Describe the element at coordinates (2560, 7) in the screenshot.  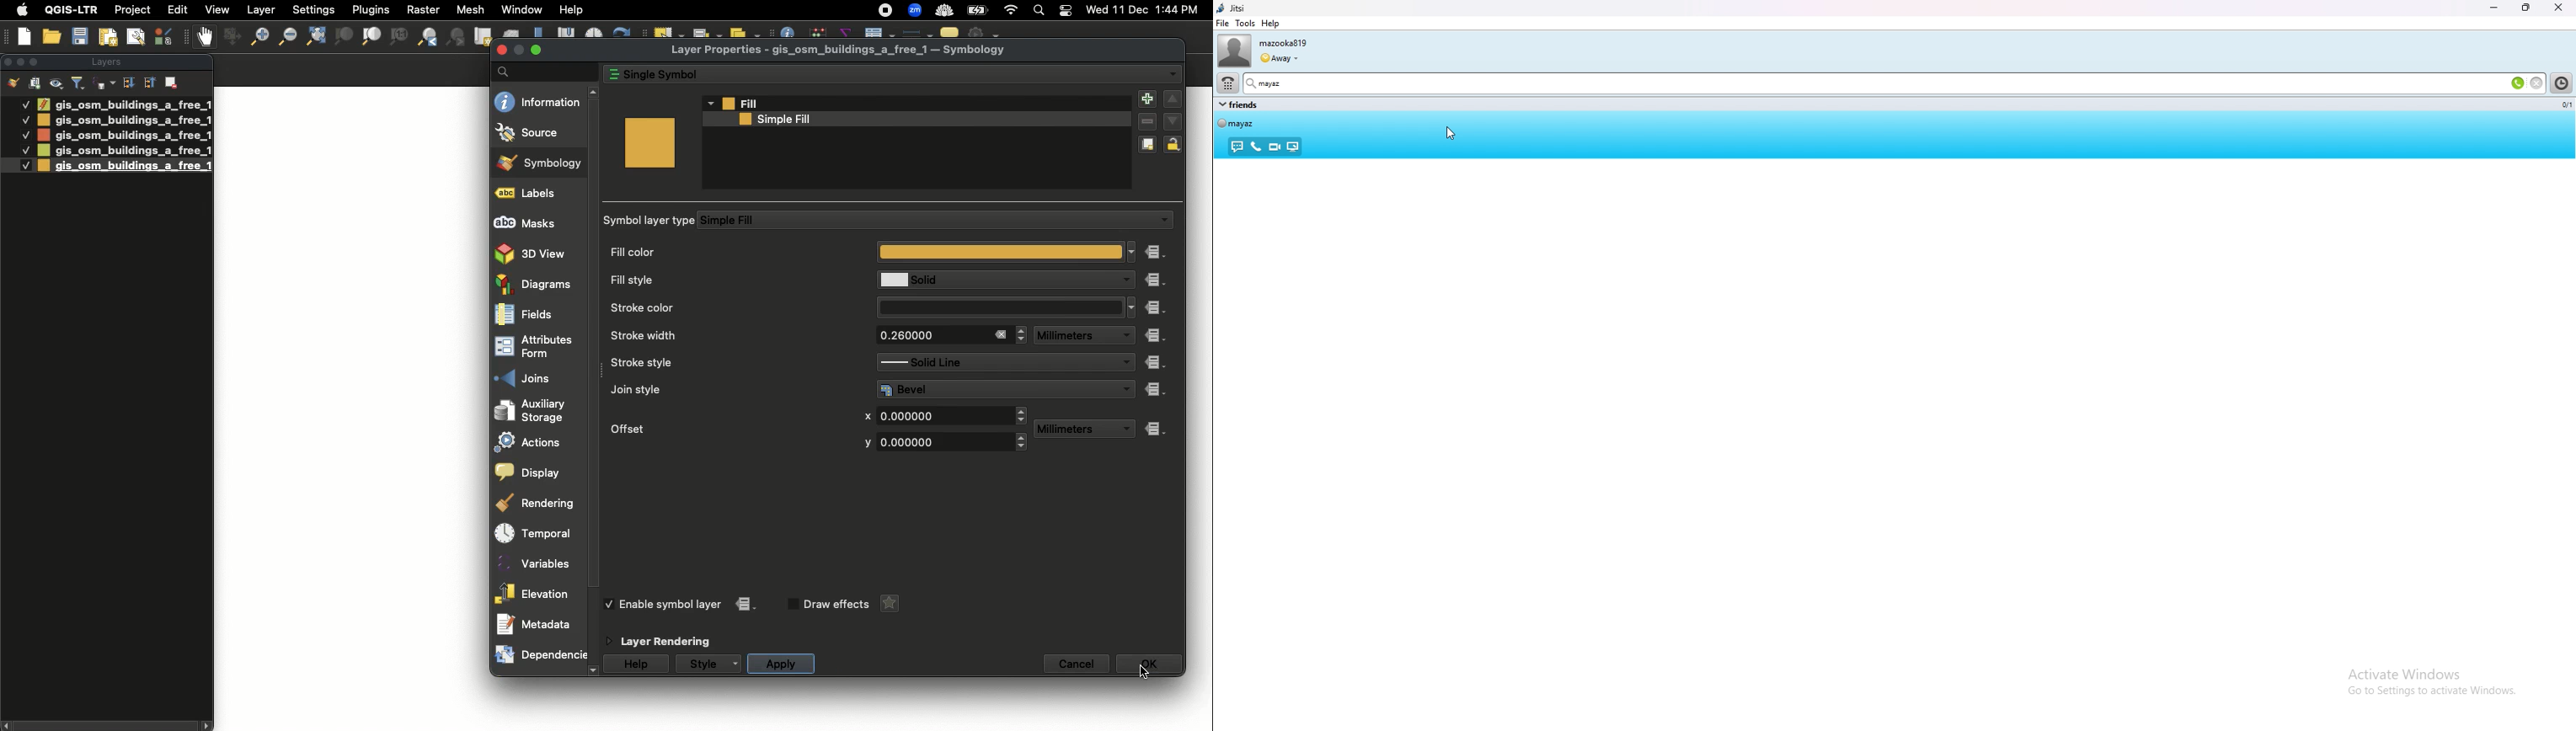
I see `close` at that location.